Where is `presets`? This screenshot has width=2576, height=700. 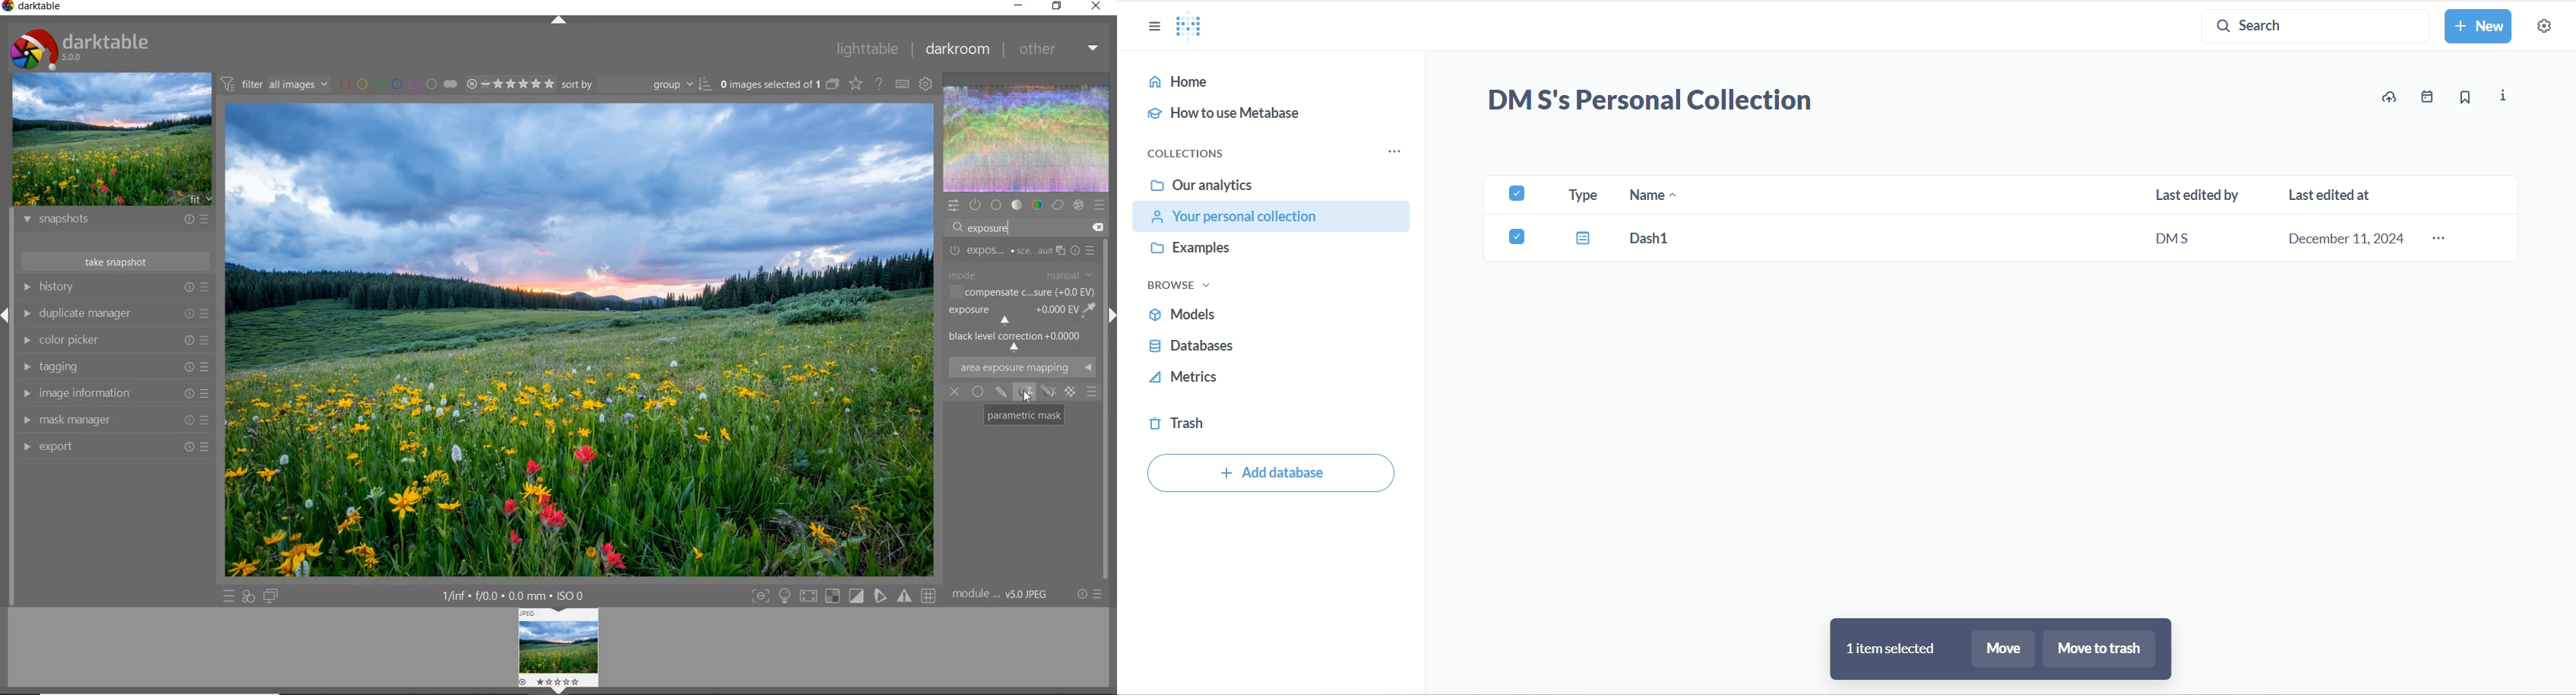 presets is located at coordinates (1100, 206).